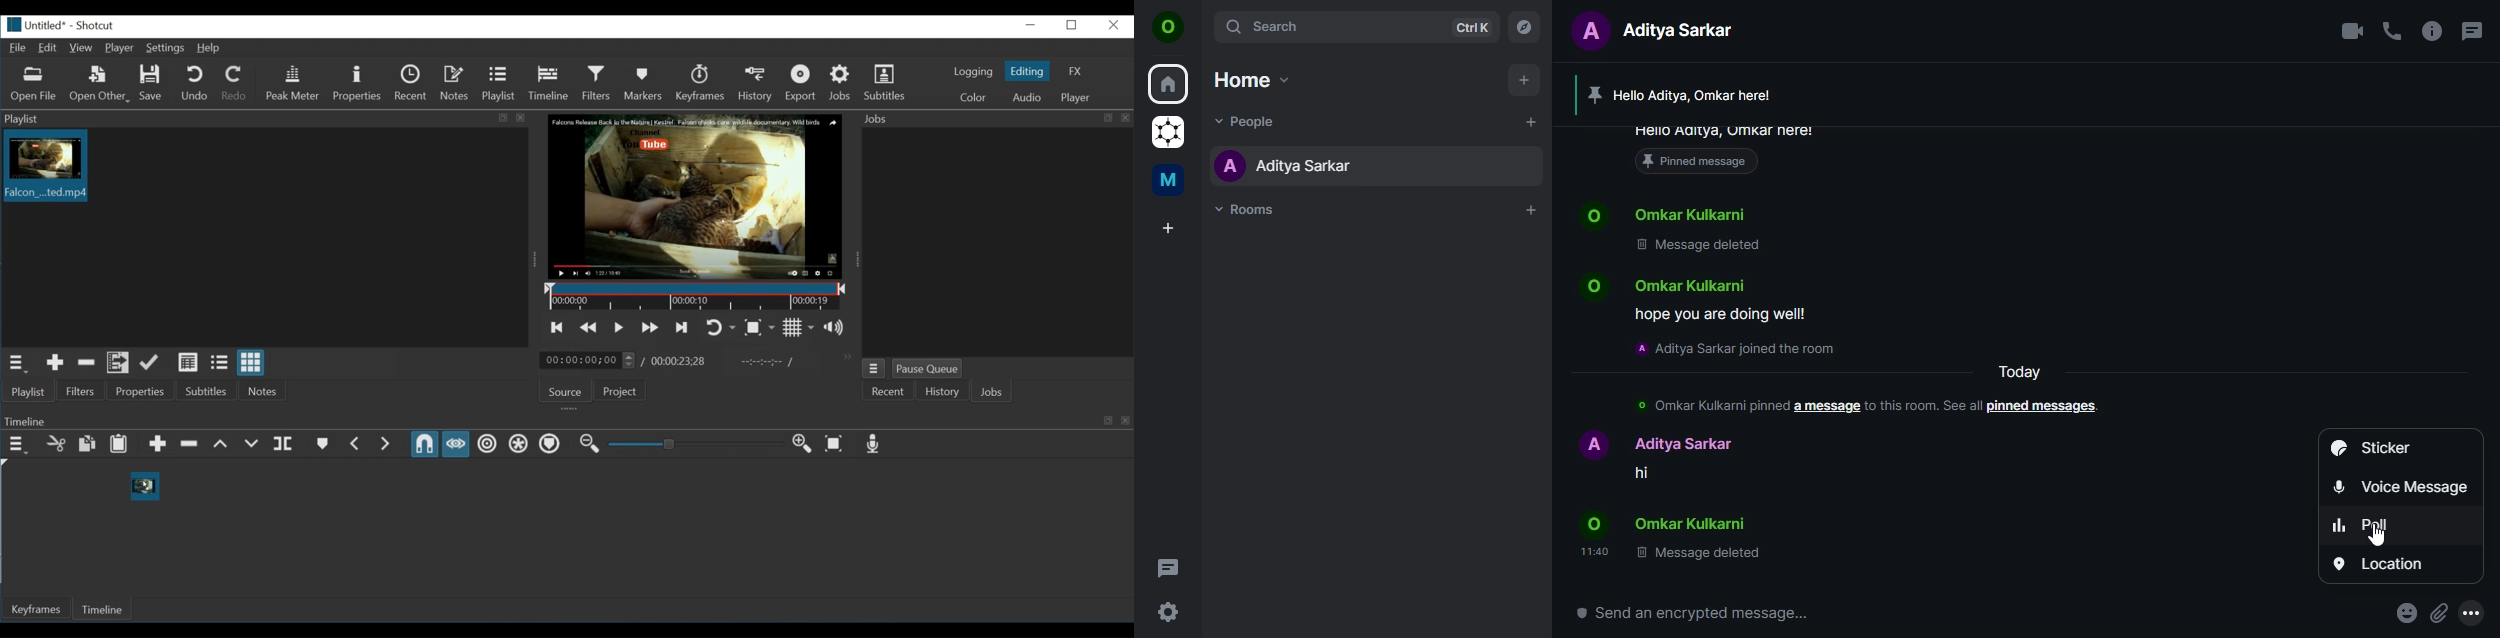 This screenshot has height=644, width=2520. Describe the element at coordinates (1250, 79) in the screenshot. I see `home` at that location.